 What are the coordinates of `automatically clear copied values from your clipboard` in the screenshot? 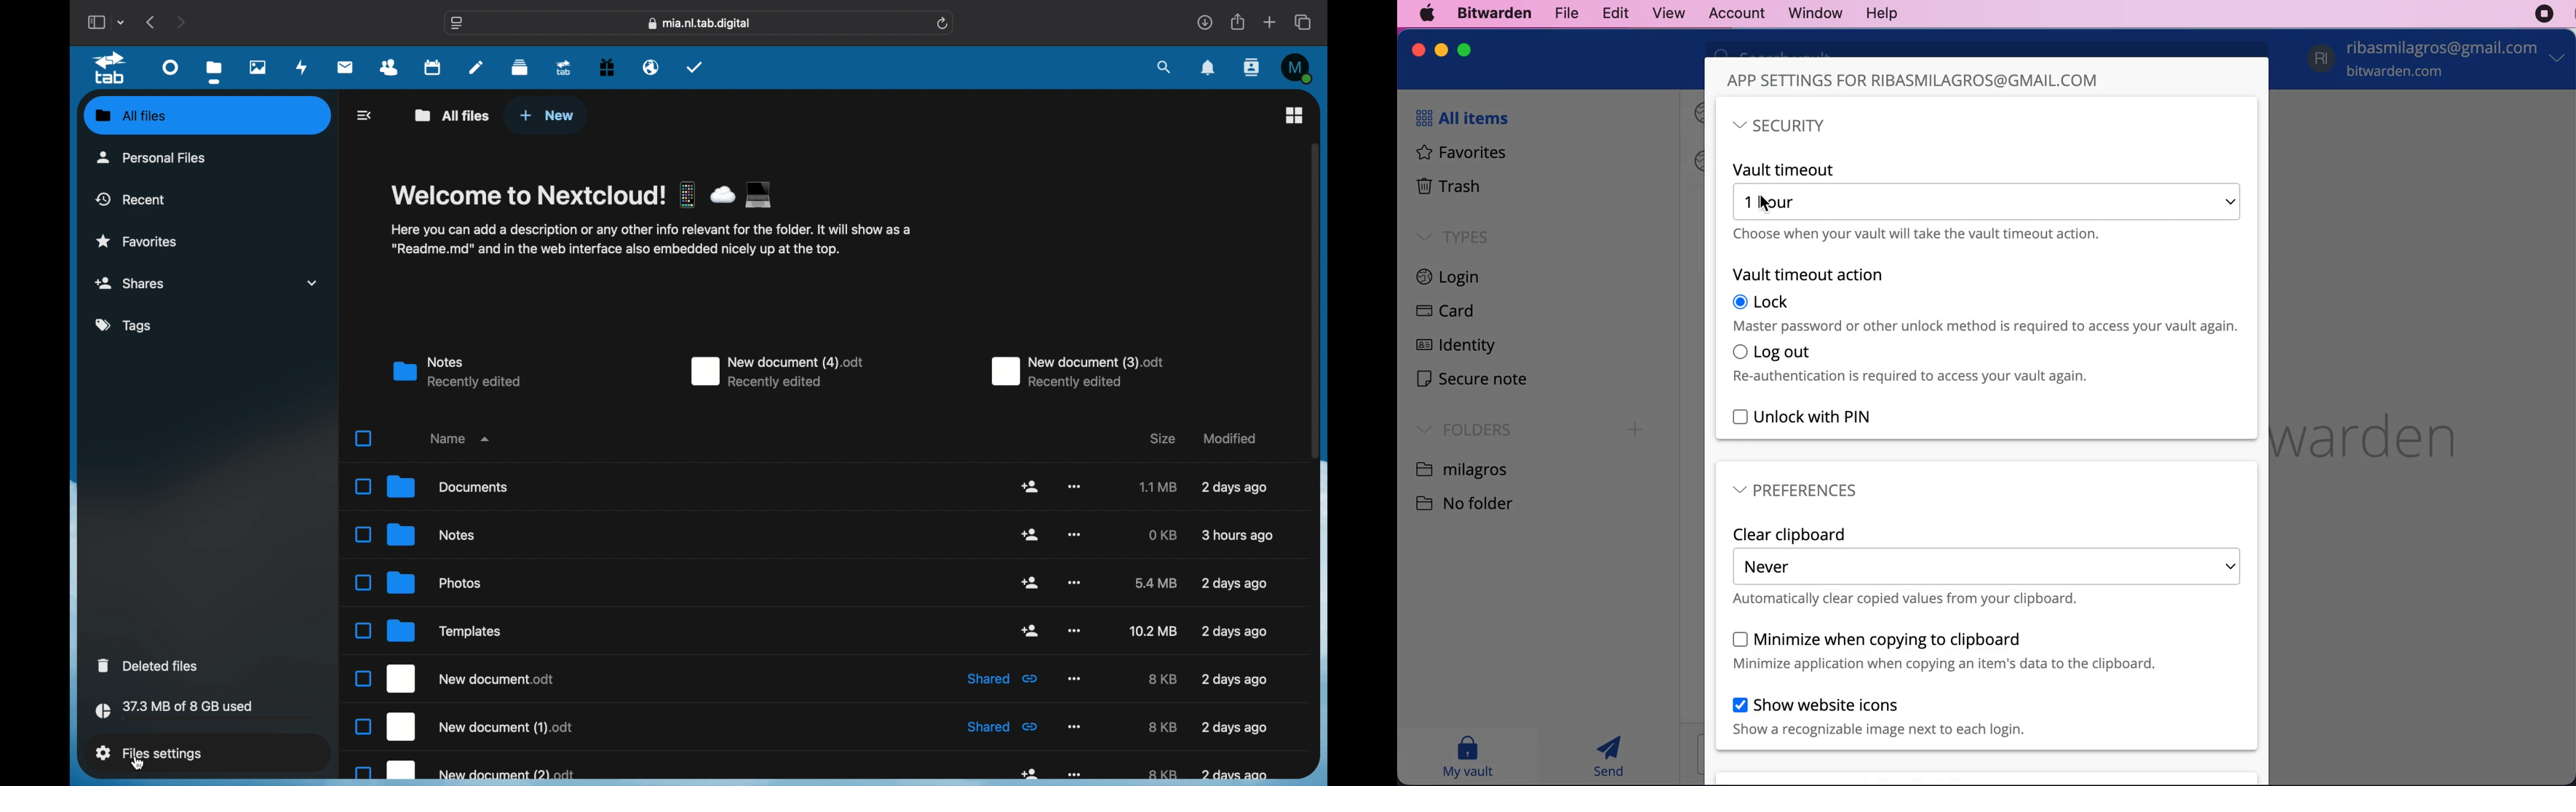 It's located at (1906, 599).